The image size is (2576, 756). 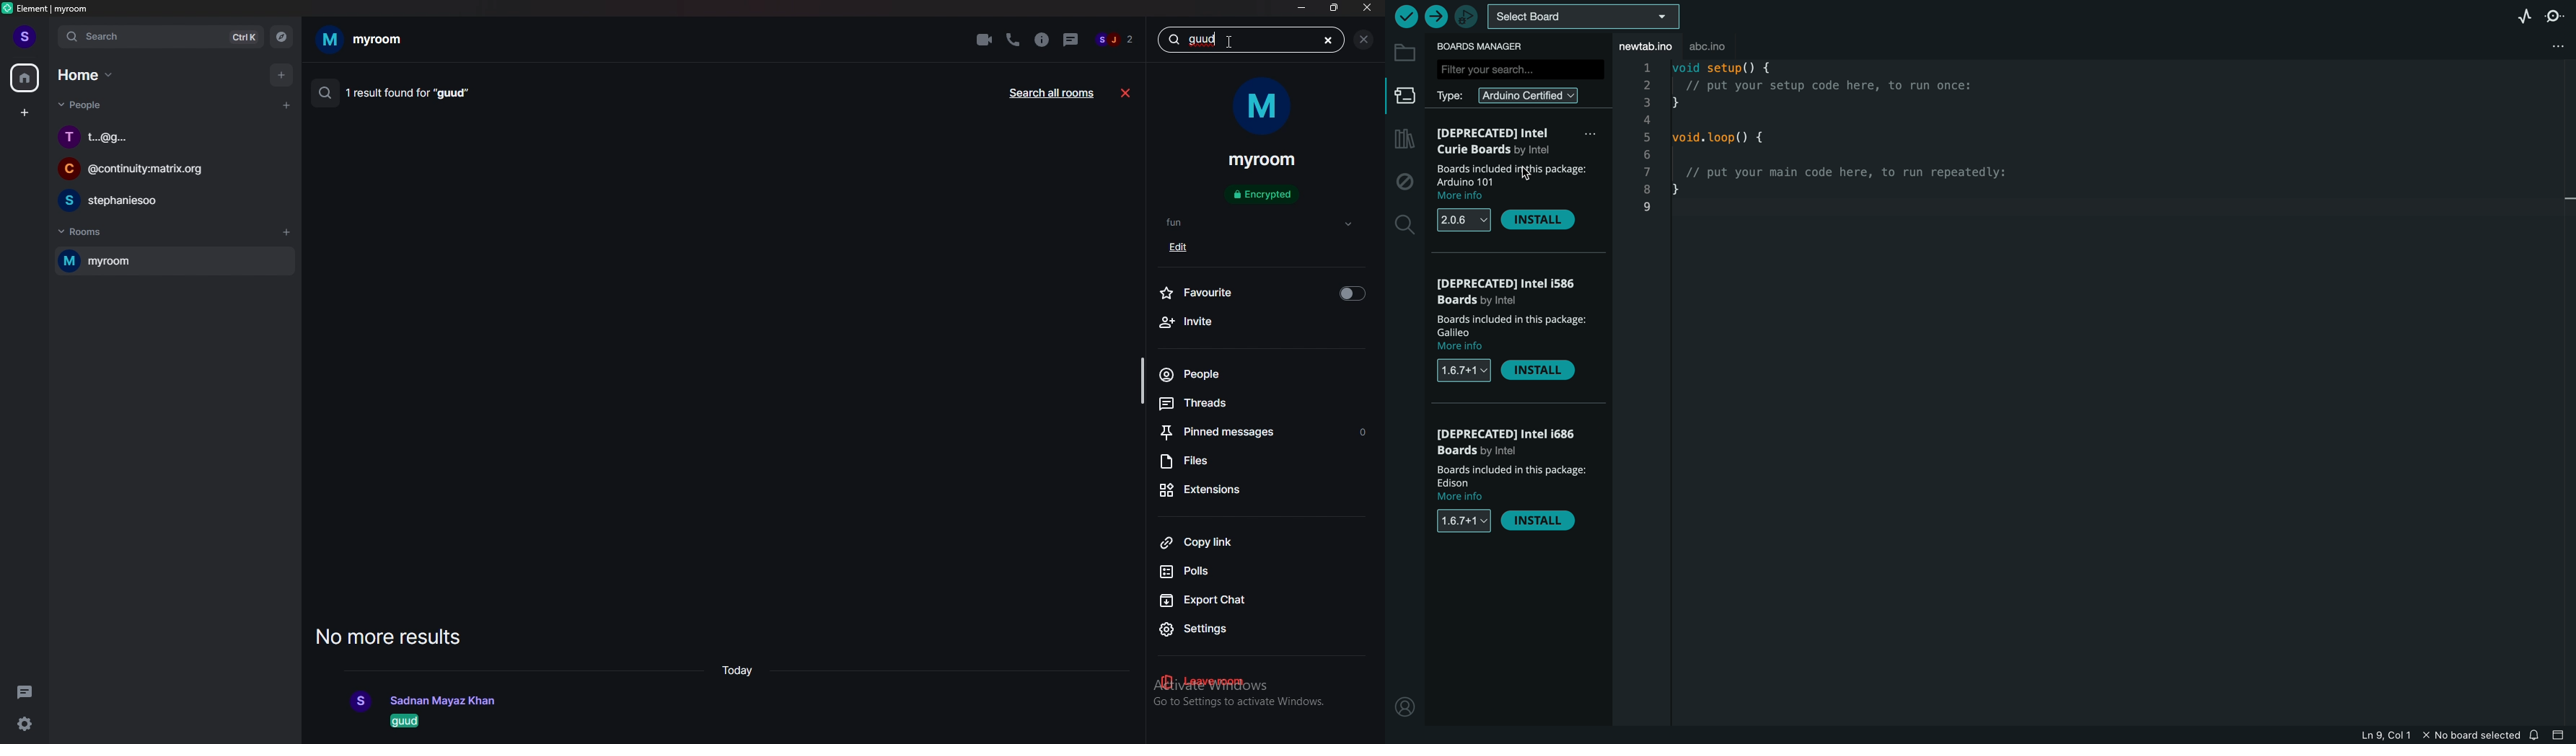 I want to click on description, so click(x=1512, y=484).